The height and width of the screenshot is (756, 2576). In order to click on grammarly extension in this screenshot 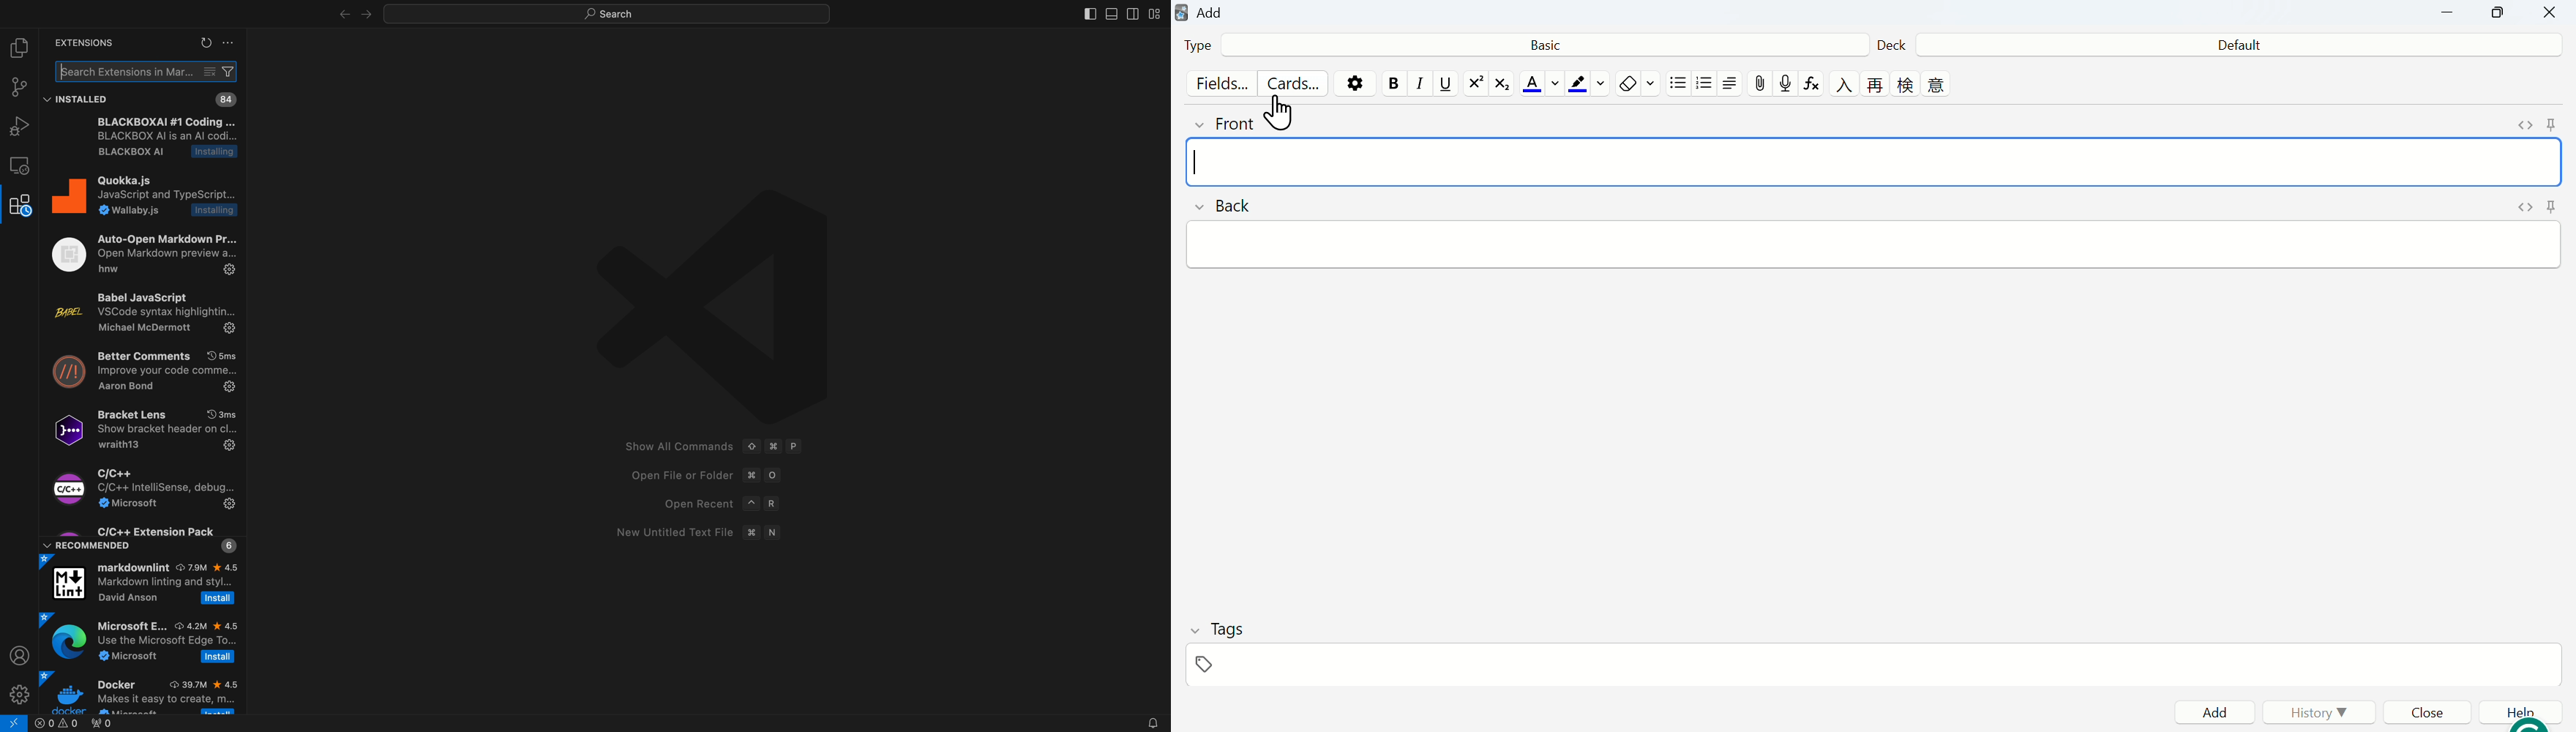, I will do `click(2528, 724)`.